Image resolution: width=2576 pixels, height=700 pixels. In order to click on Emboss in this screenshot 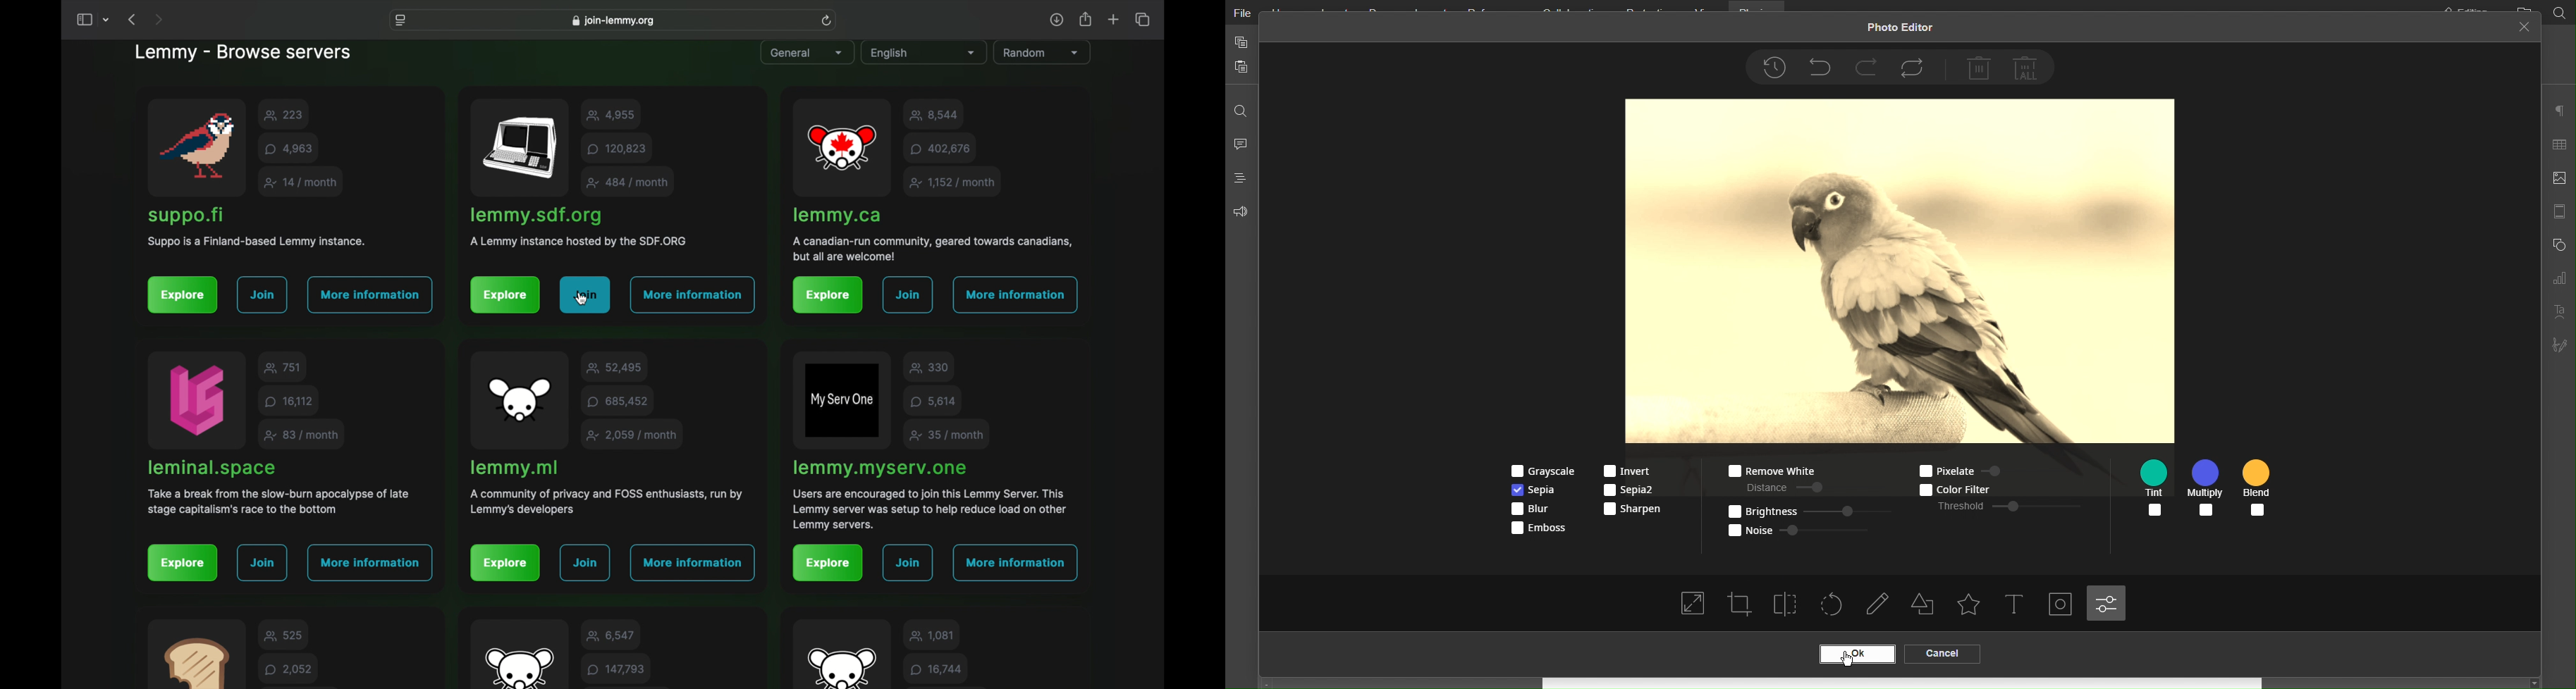, I will do `click(1538, 530)`.